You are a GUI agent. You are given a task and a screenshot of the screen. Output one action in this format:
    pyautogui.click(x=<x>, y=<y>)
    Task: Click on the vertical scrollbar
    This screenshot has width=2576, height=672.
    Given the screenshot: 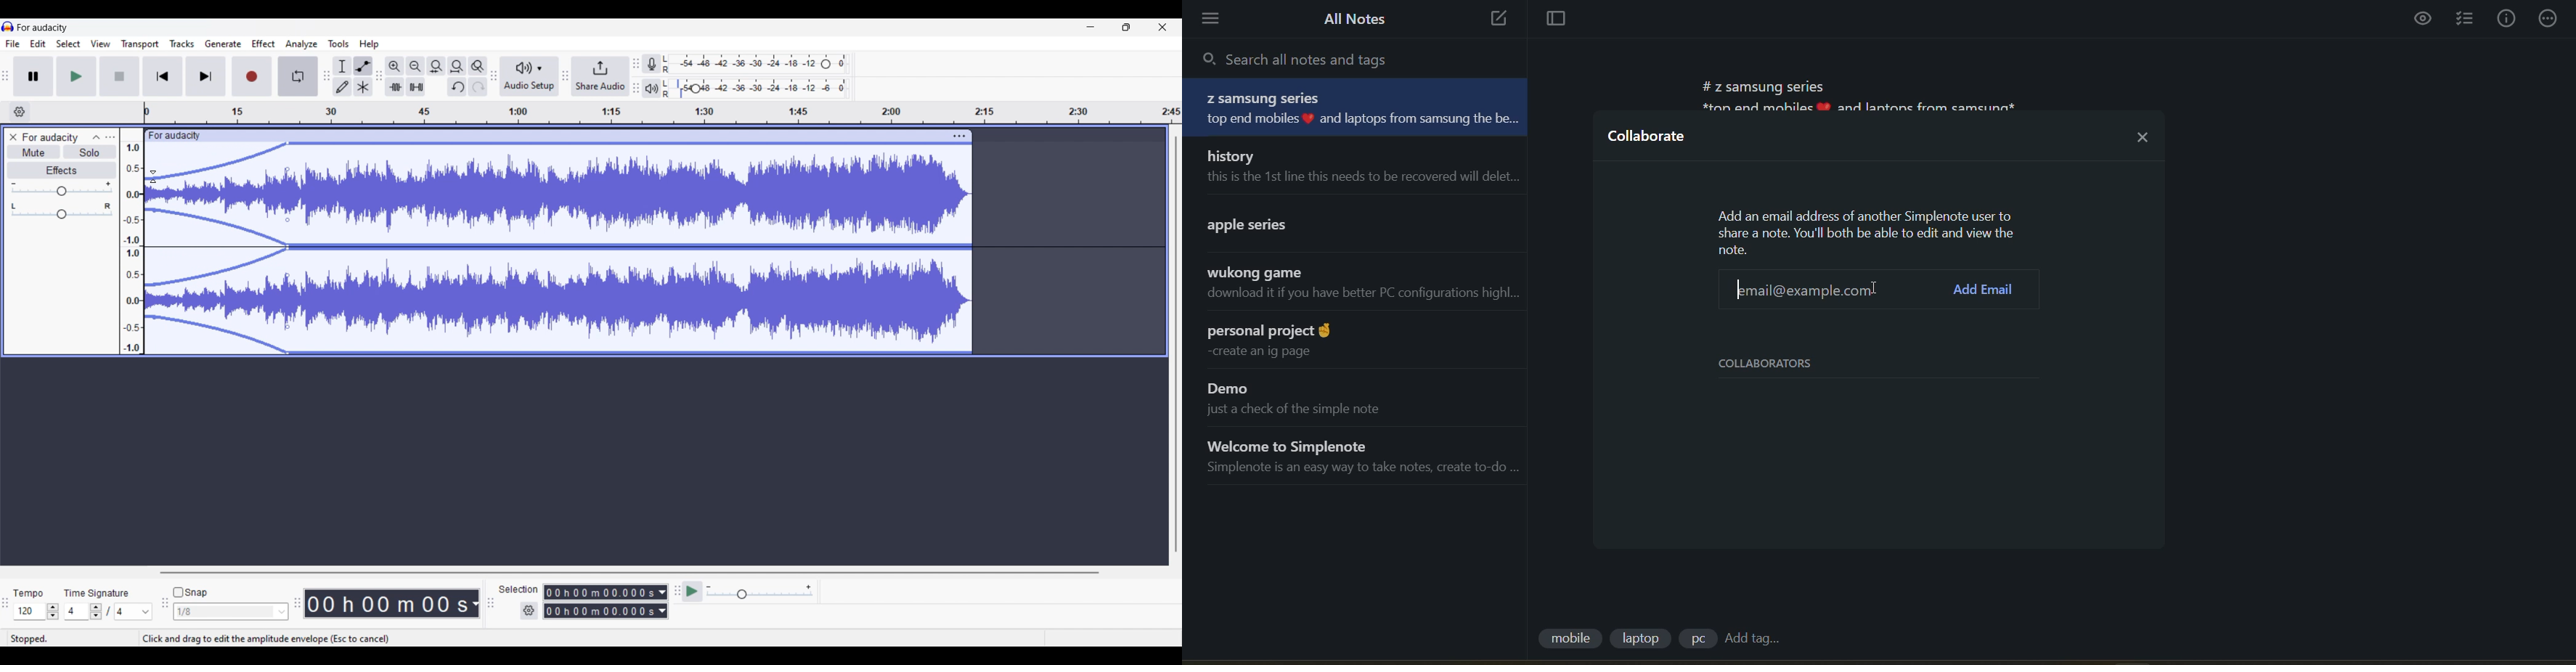 What is the action you would take?
    pyautogui.click(x=1176, y=344)
    